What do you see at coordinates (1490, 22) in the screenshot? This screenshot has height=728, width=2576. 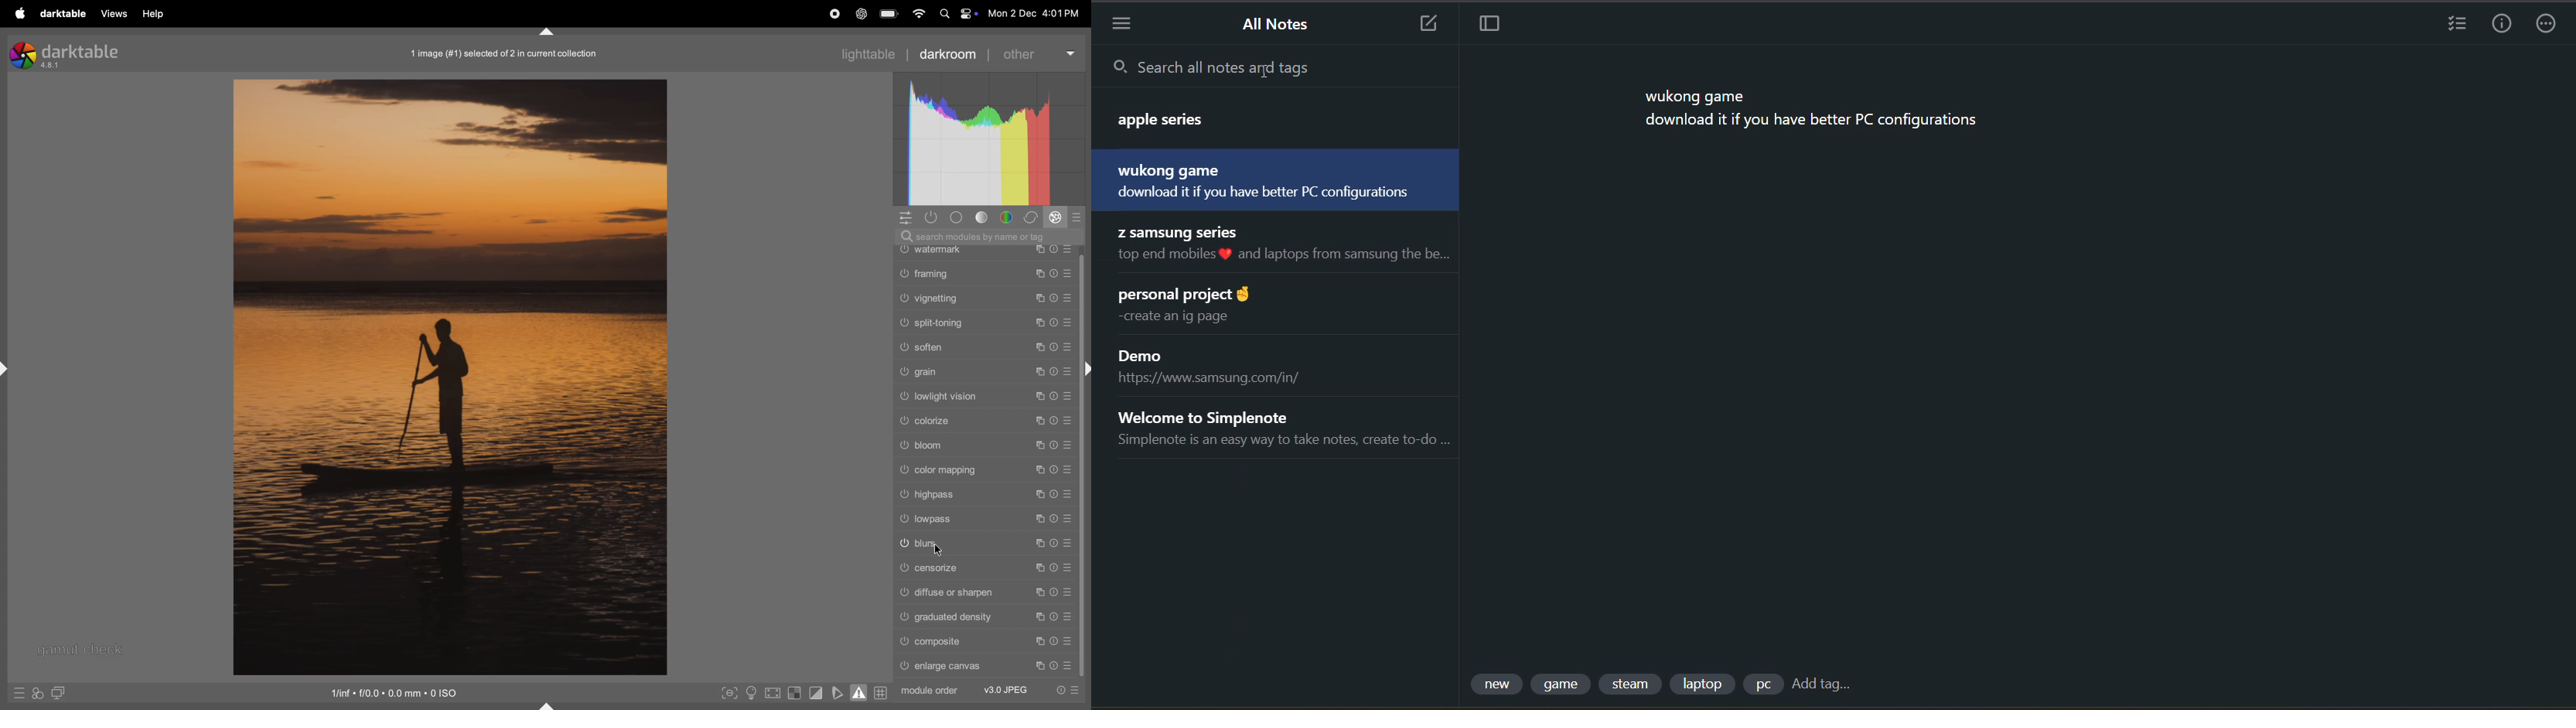 I see `toggle focus mode` at bounding box center [1490, 22].